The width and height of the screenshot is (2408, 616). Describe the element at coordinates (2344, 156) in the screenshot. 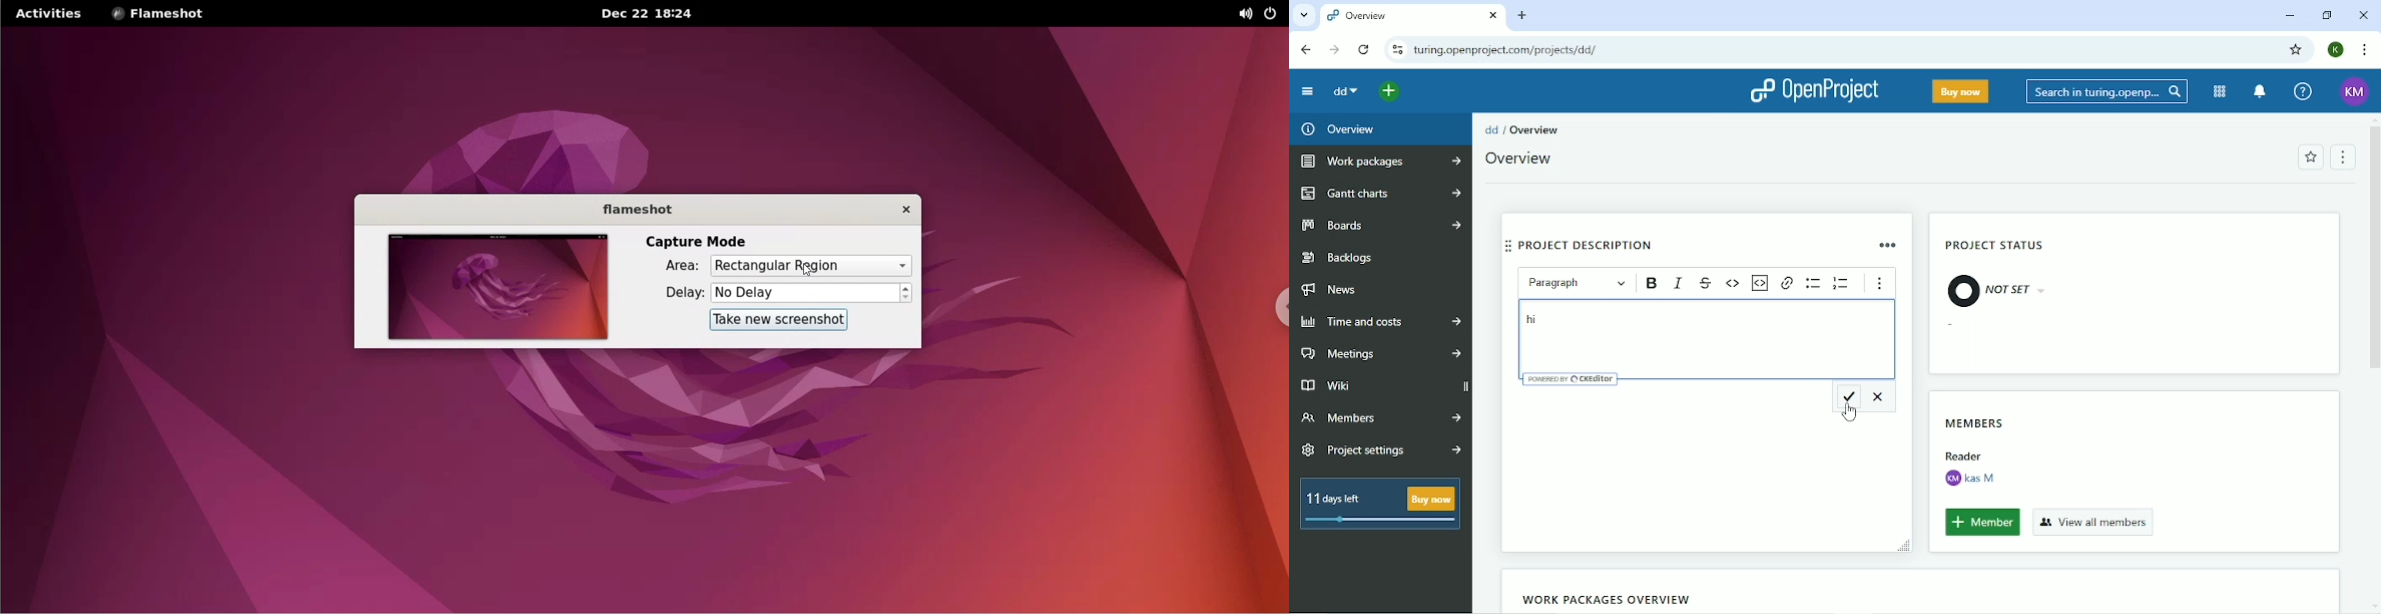

I see `Menu` at that location.